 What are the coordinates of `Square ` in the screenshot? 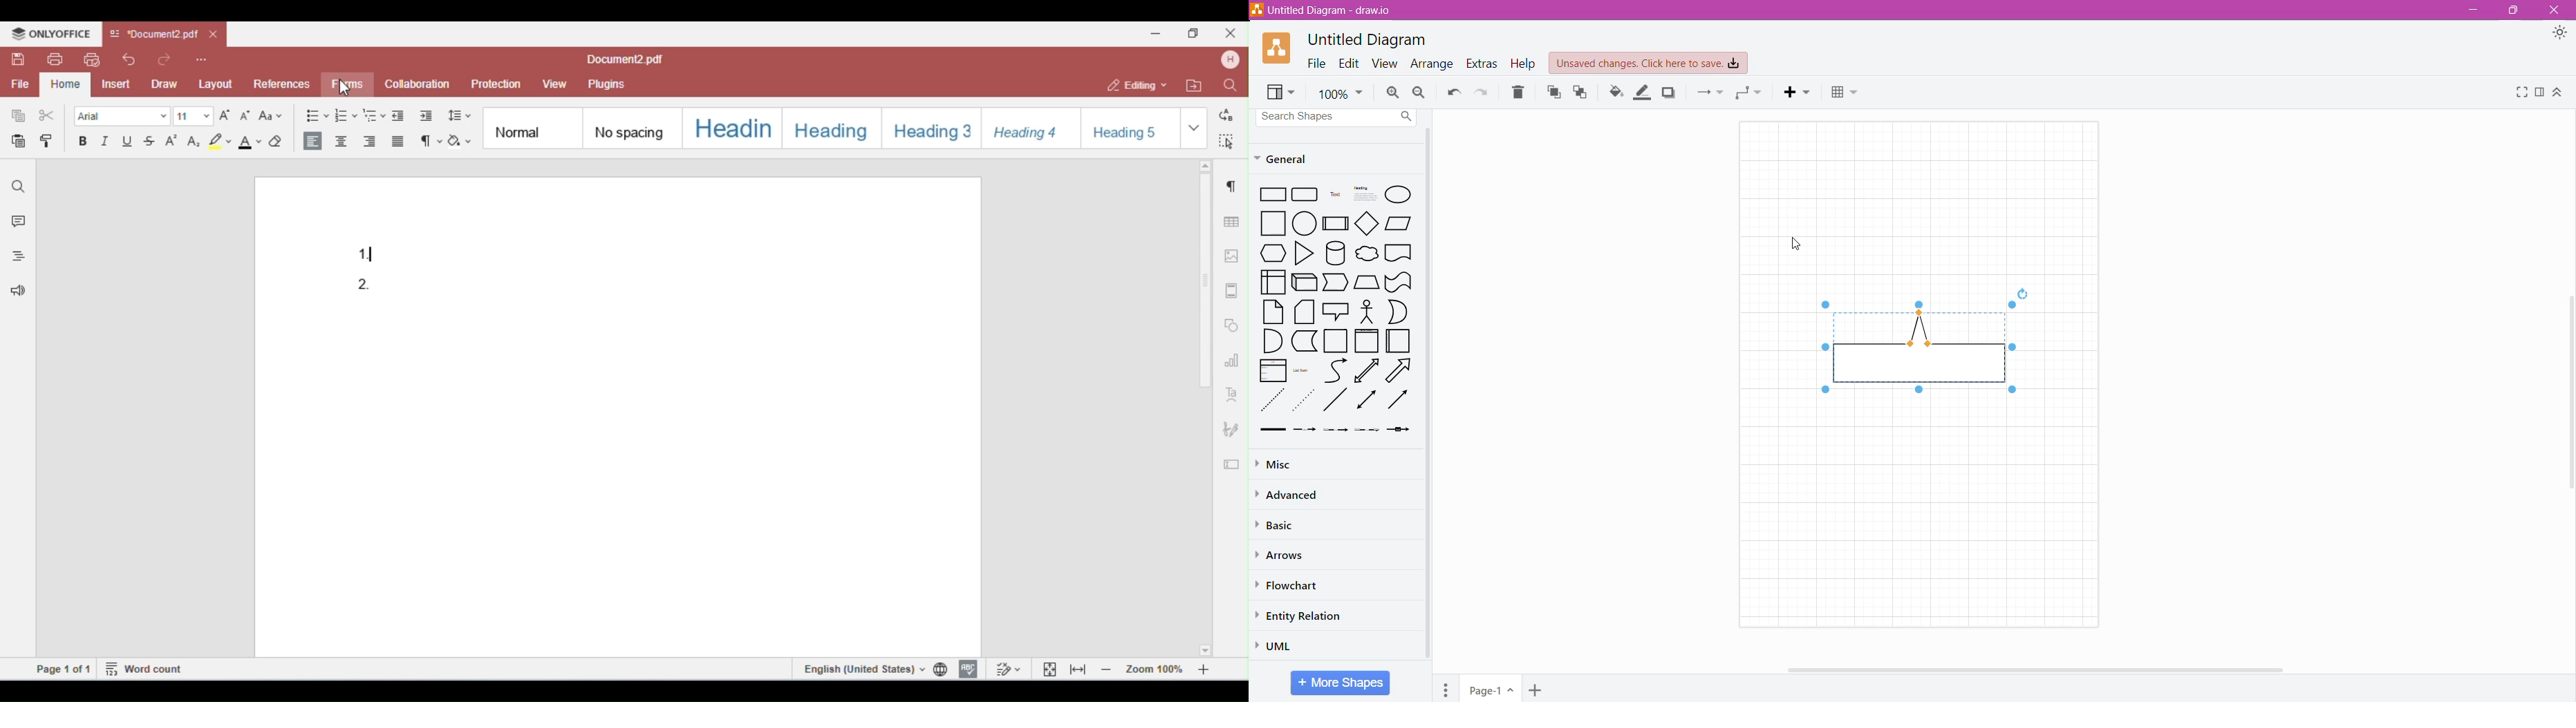 It's located at (1336, 341).